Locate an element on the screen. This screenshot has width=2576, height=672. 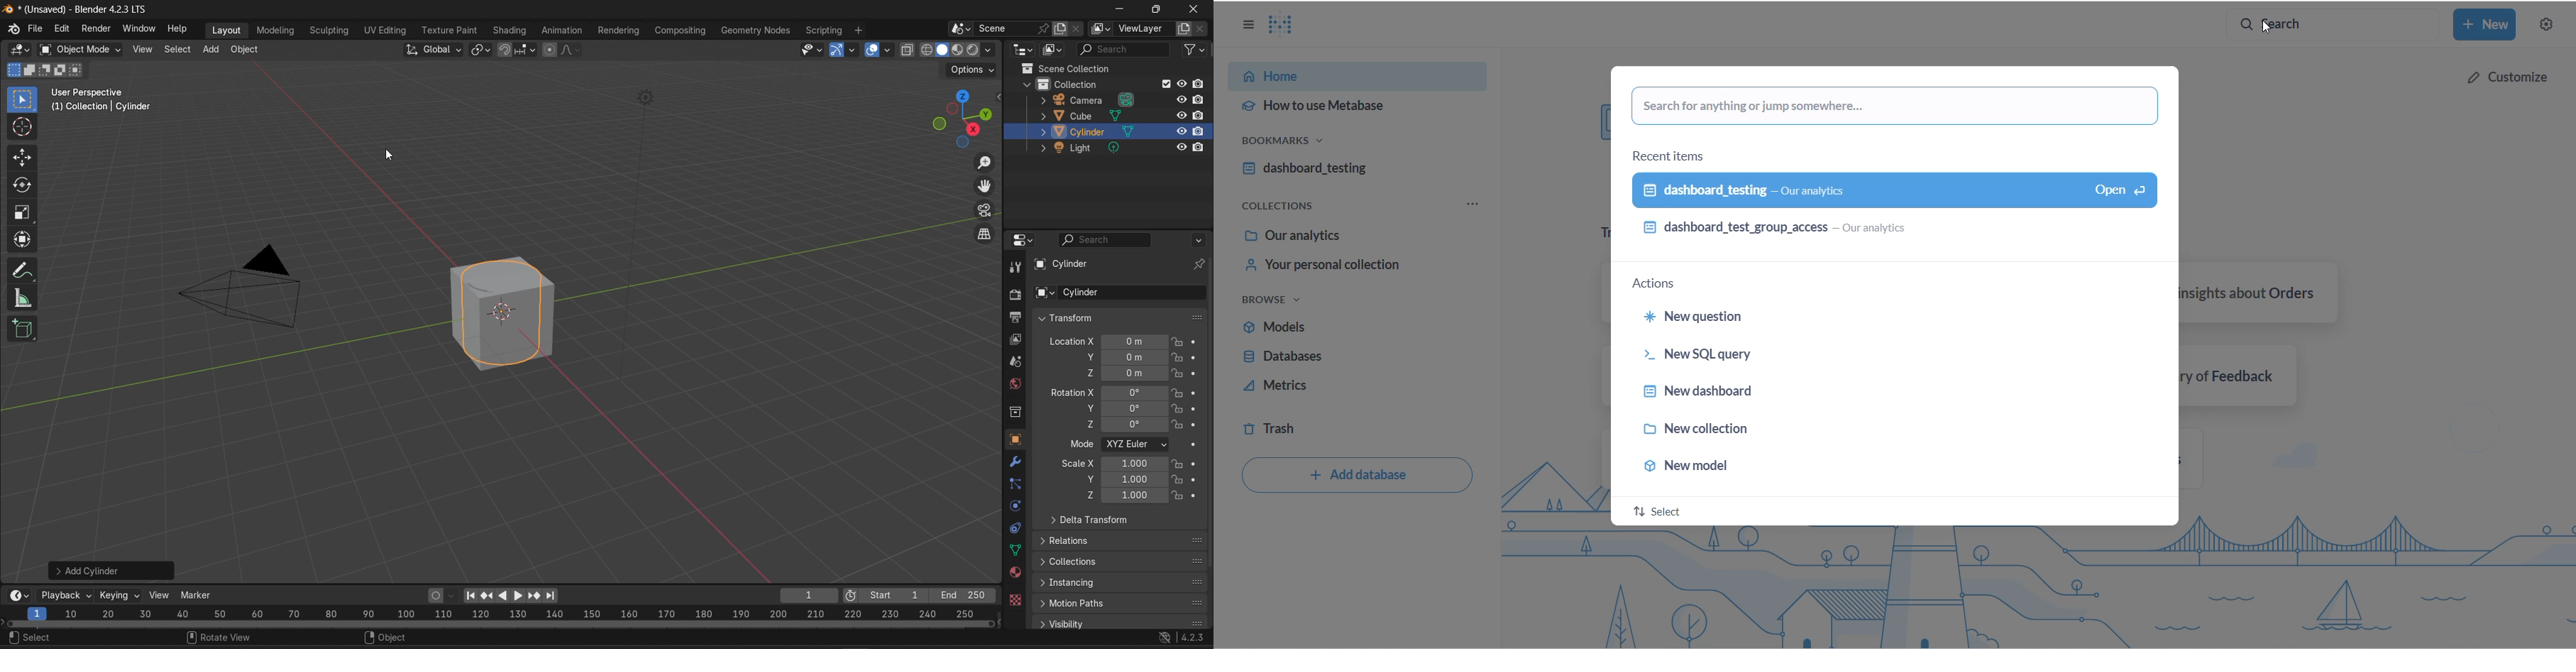
toggle pin ID is located at coordinates (1201, 264).